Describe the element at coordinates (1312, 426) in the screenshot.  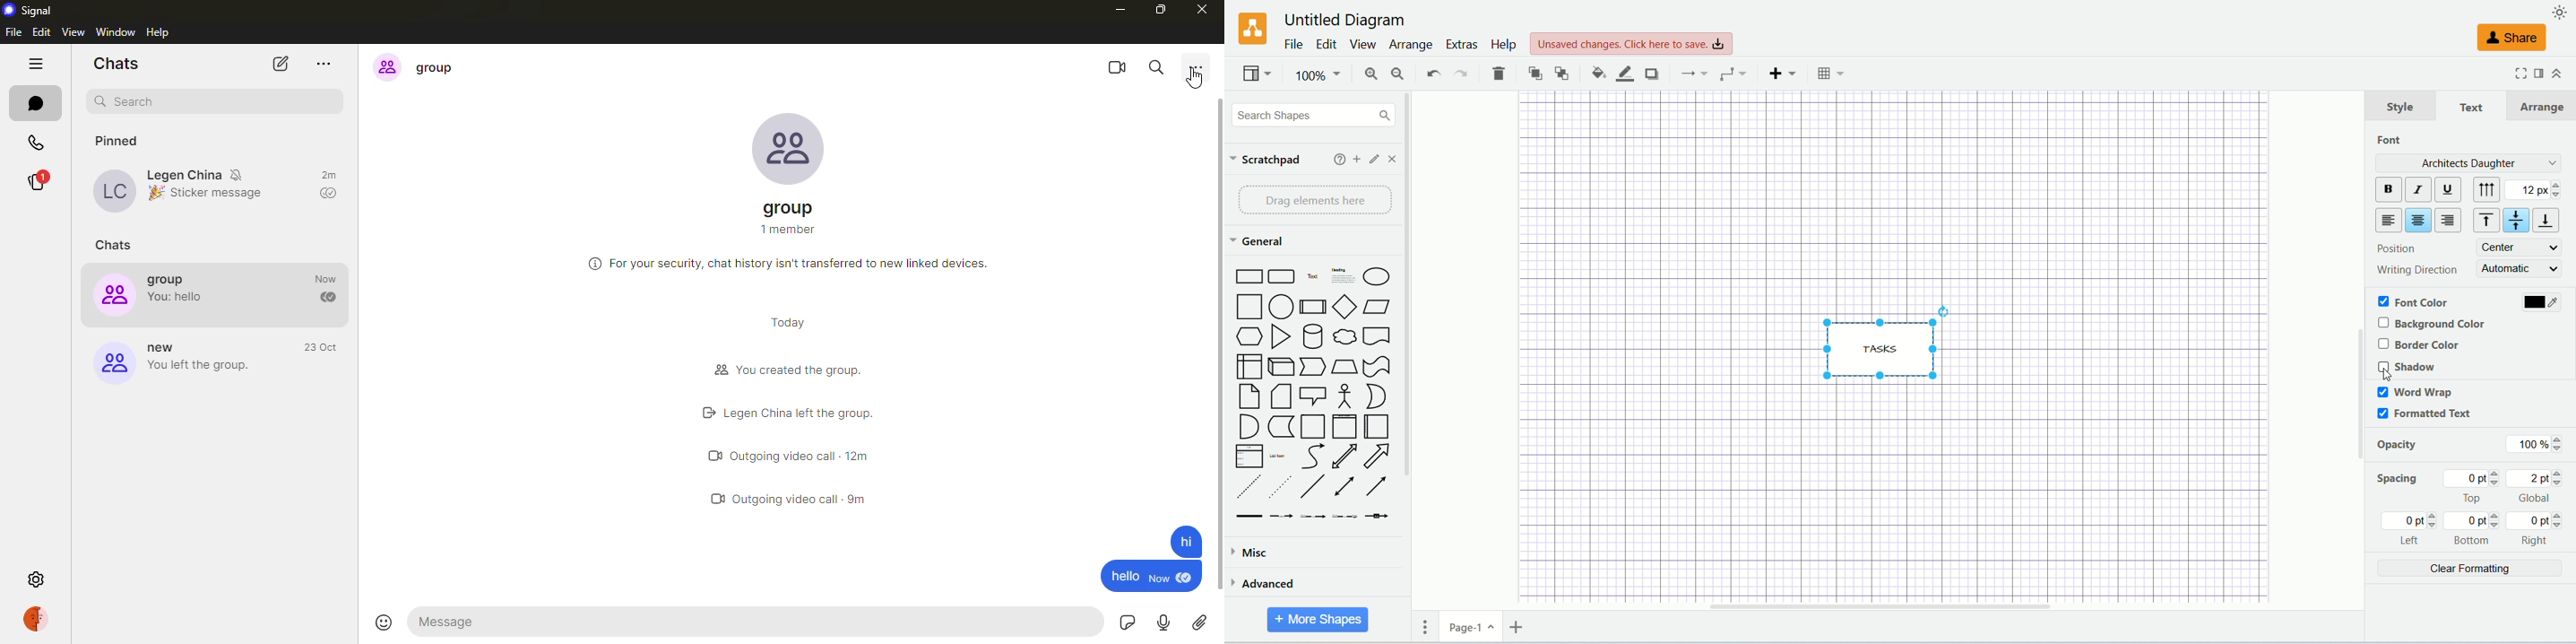
I see `Container` at that location.